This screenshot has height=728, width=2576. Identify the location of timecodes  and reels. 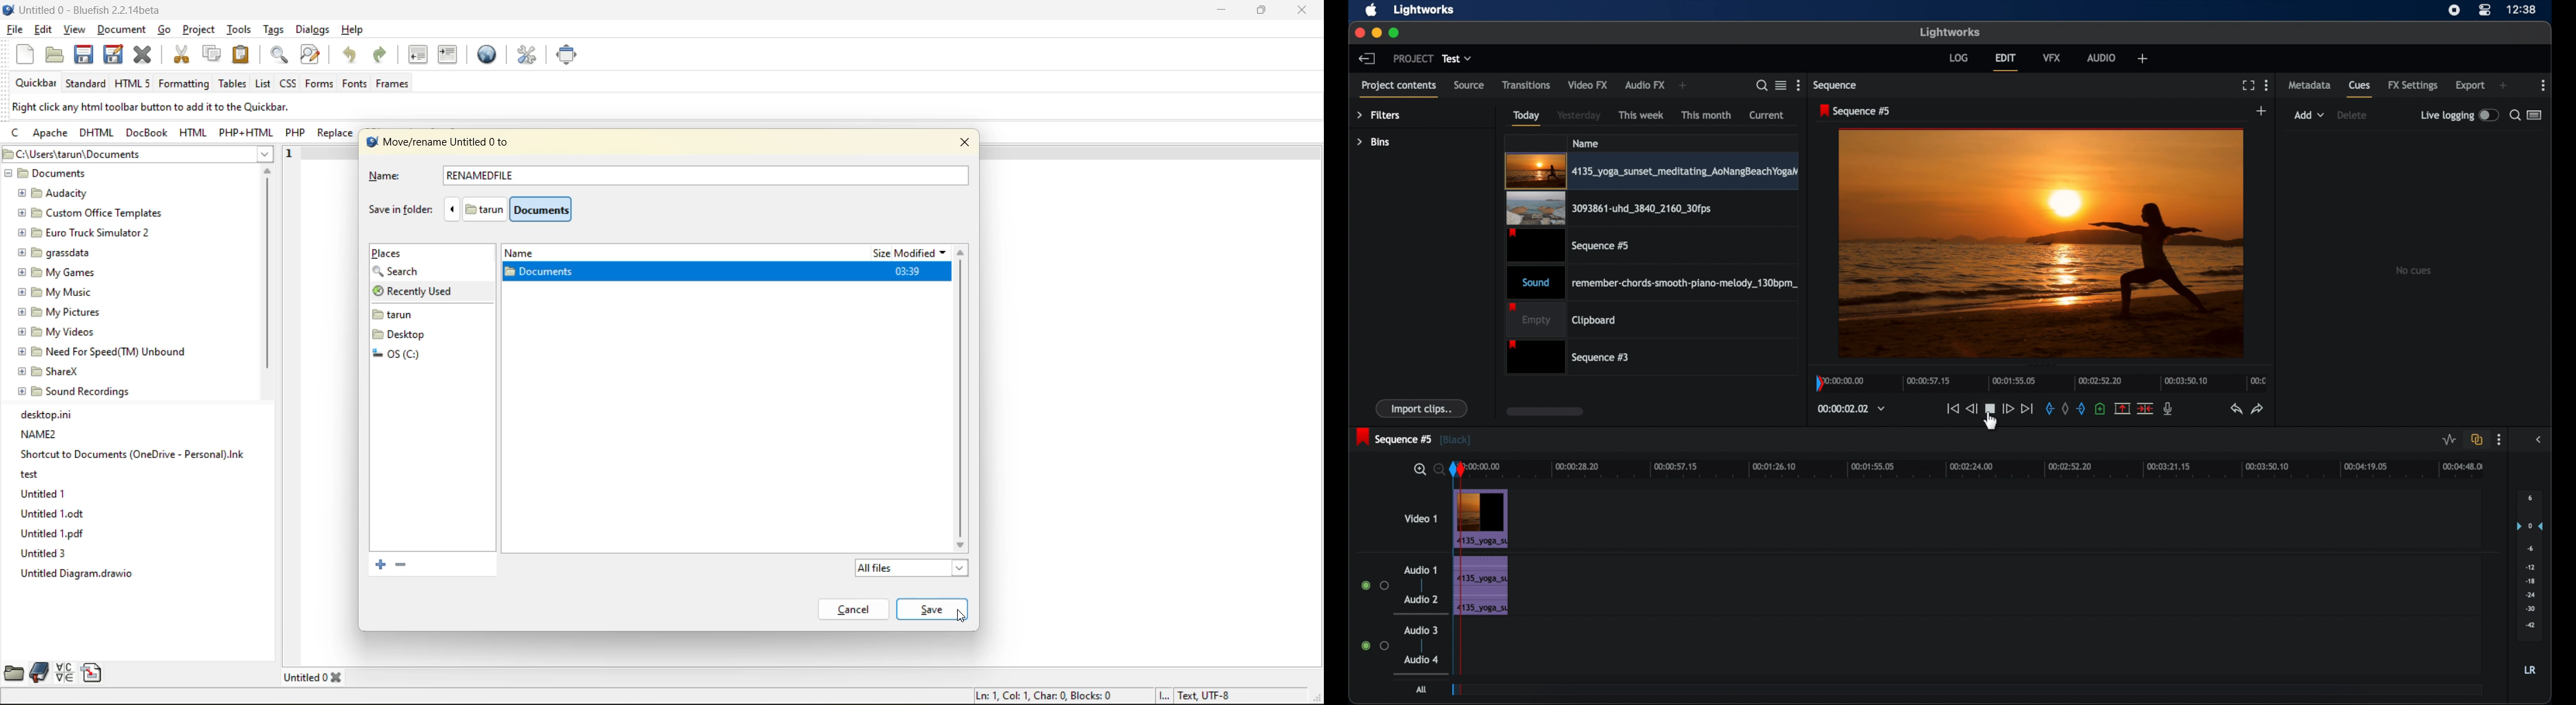
(1852, 409).